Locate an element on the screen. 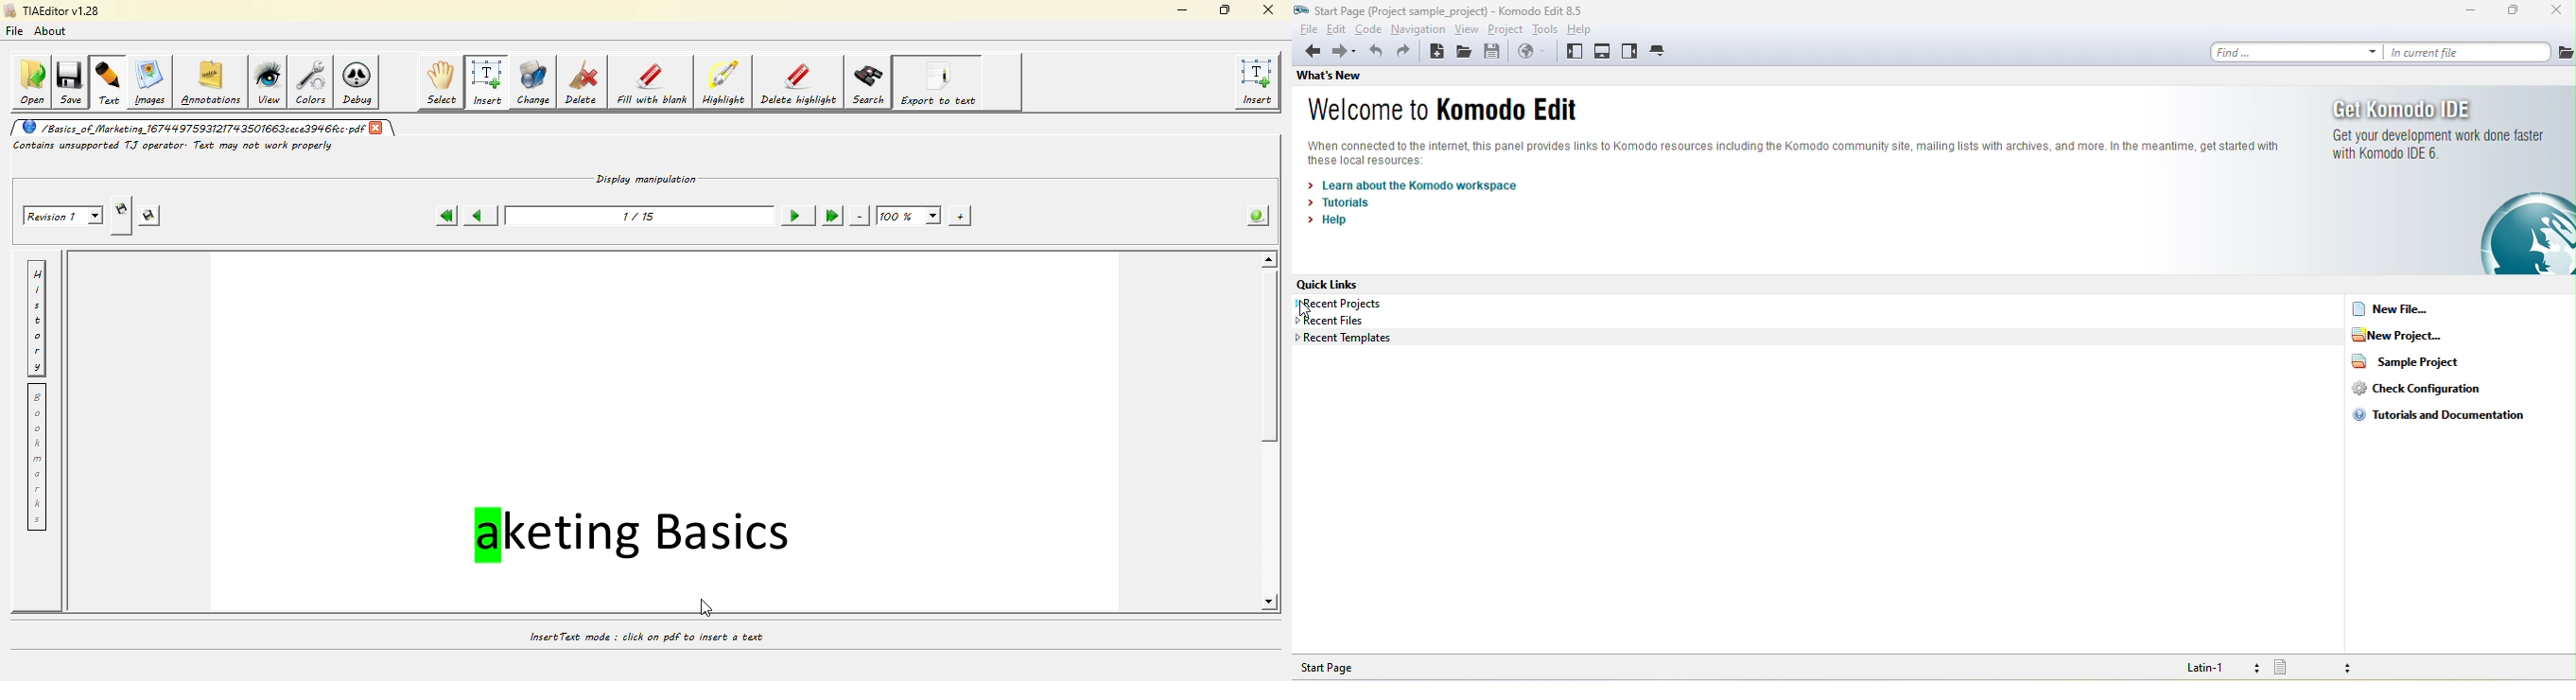 This screenshot has width=2576, height=700. open is located at coordinates (1464, 53).